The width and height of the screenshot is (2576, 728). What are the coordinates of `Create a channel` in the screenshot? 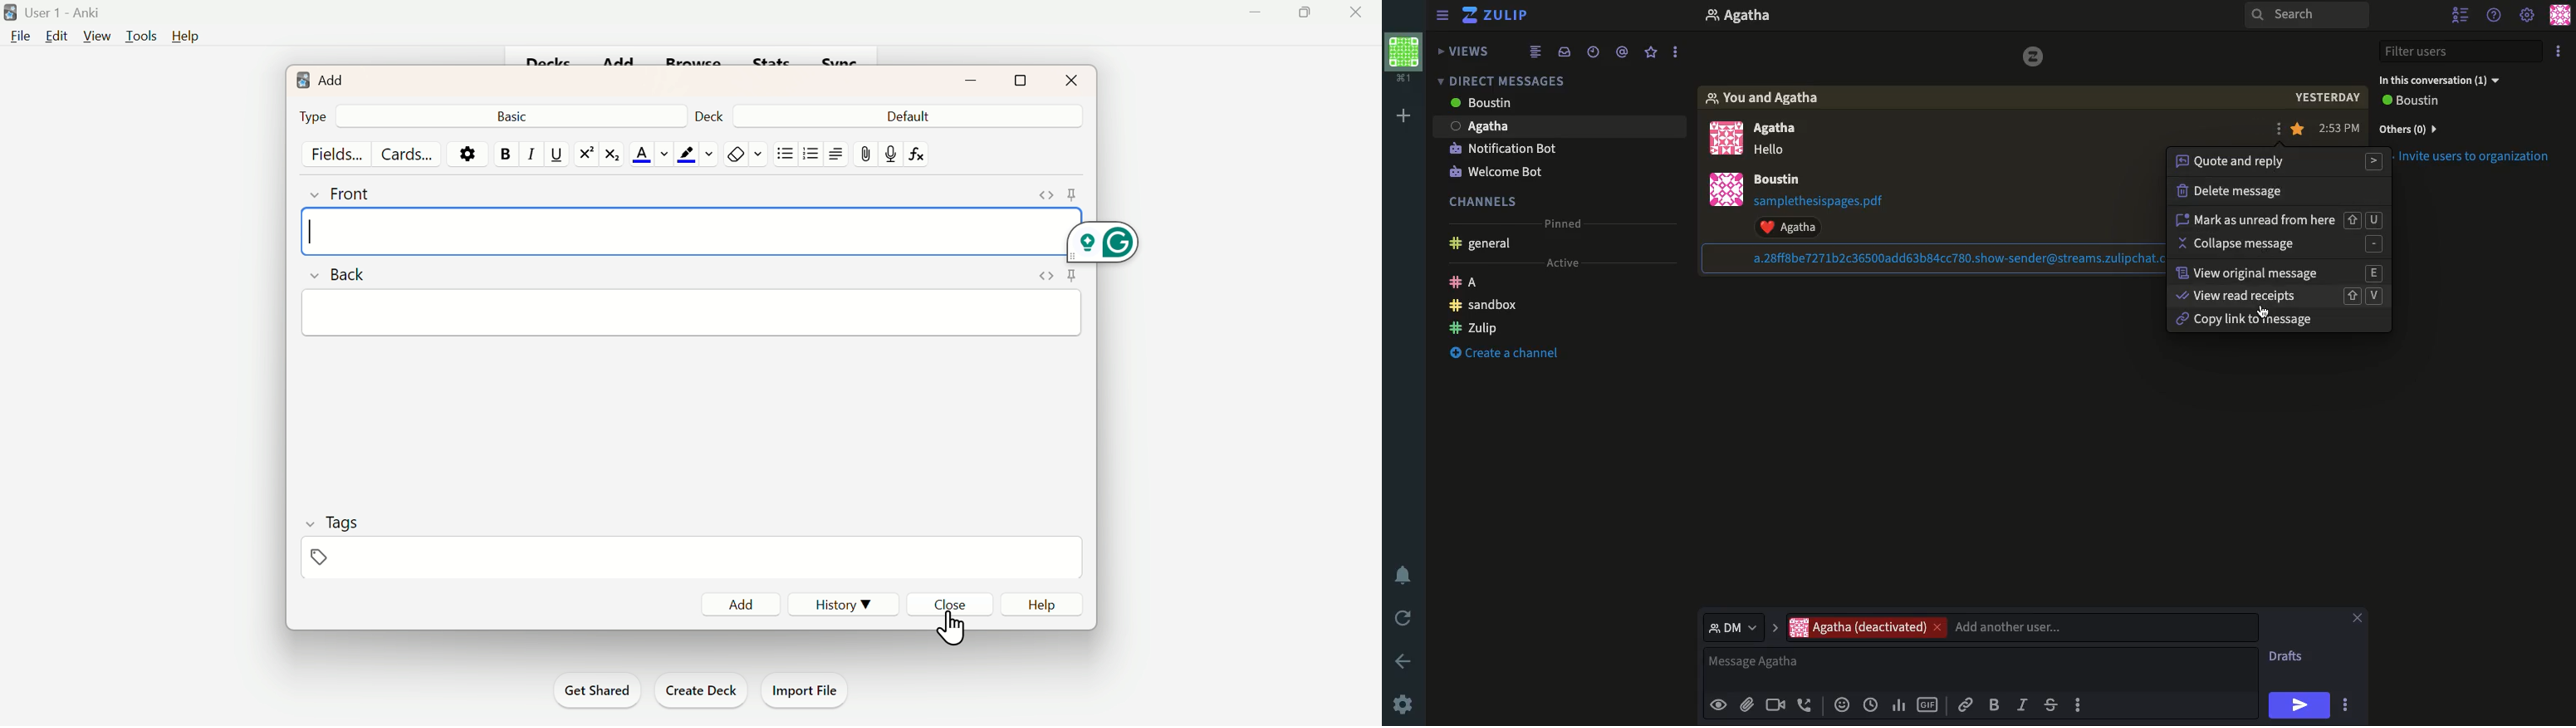 It's located at (1501, 355).